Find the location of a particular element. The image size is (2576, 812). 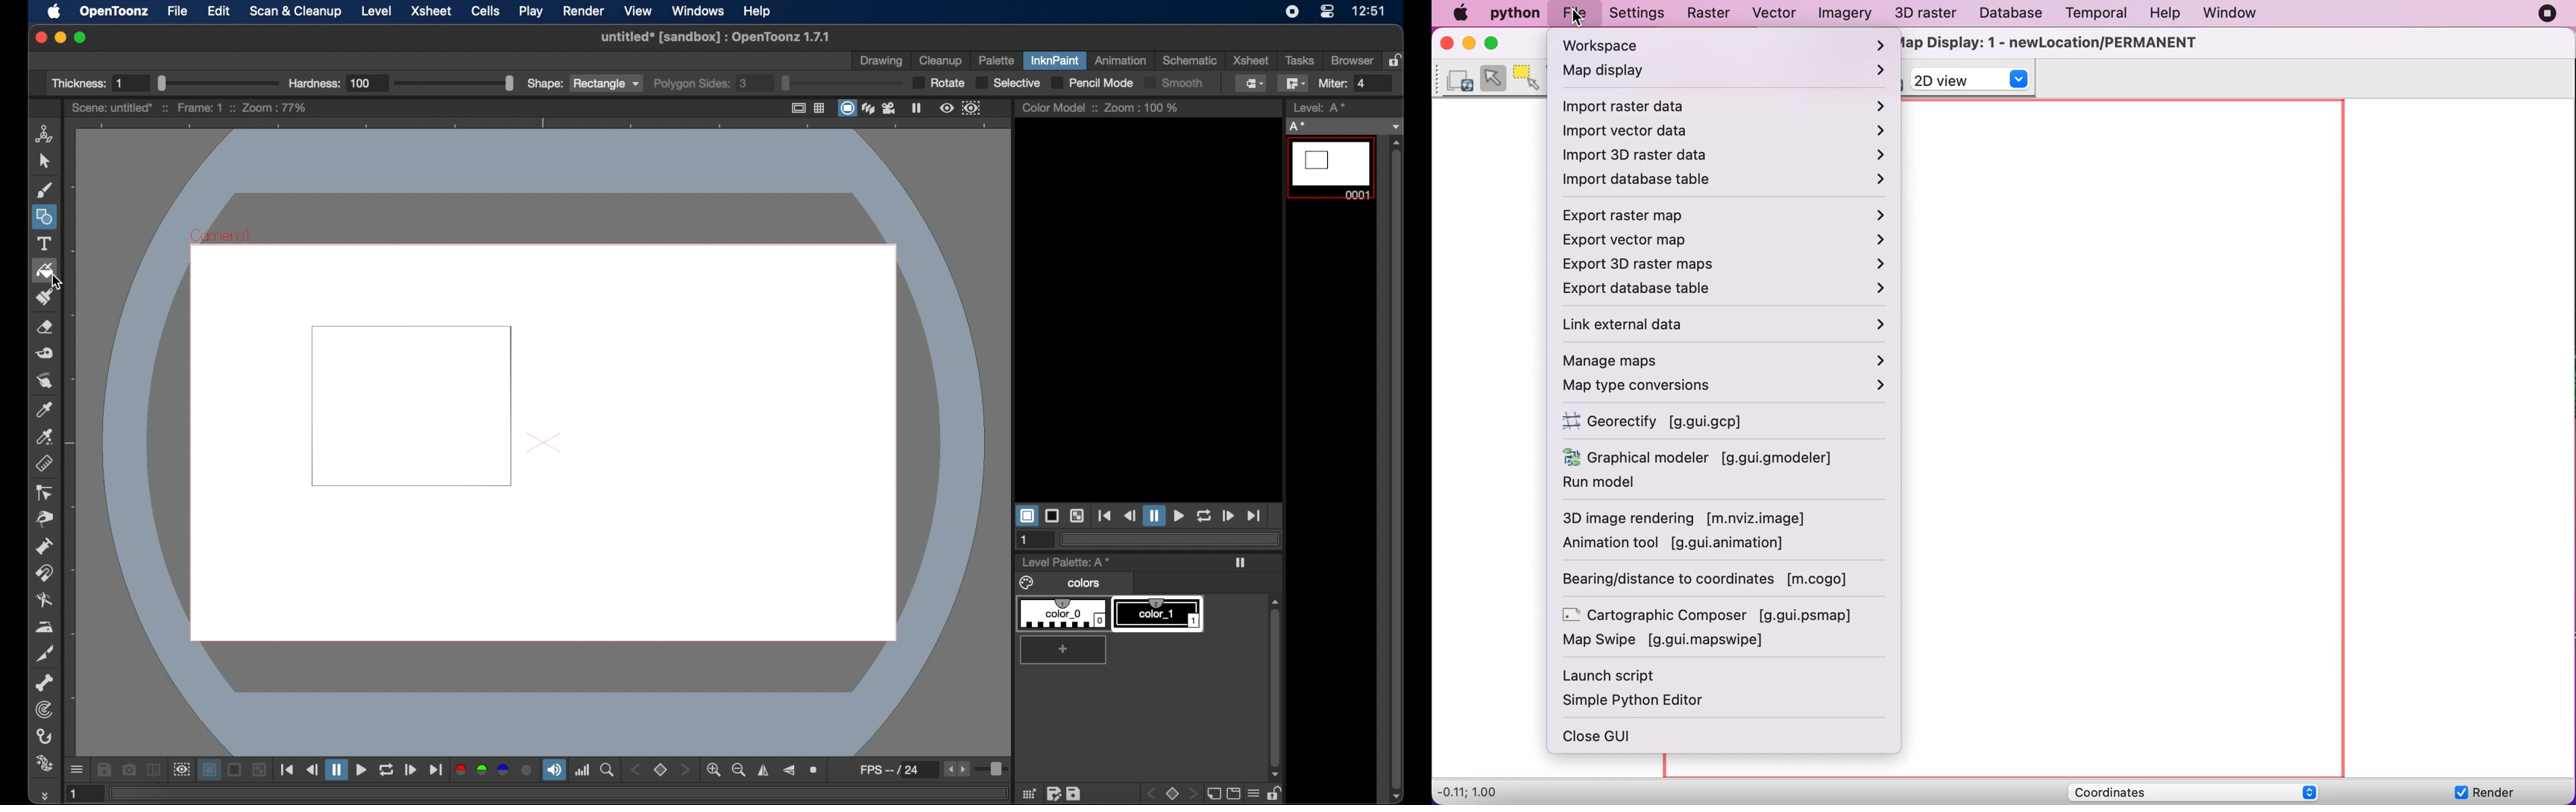

play is located at coordinates (532, 10).